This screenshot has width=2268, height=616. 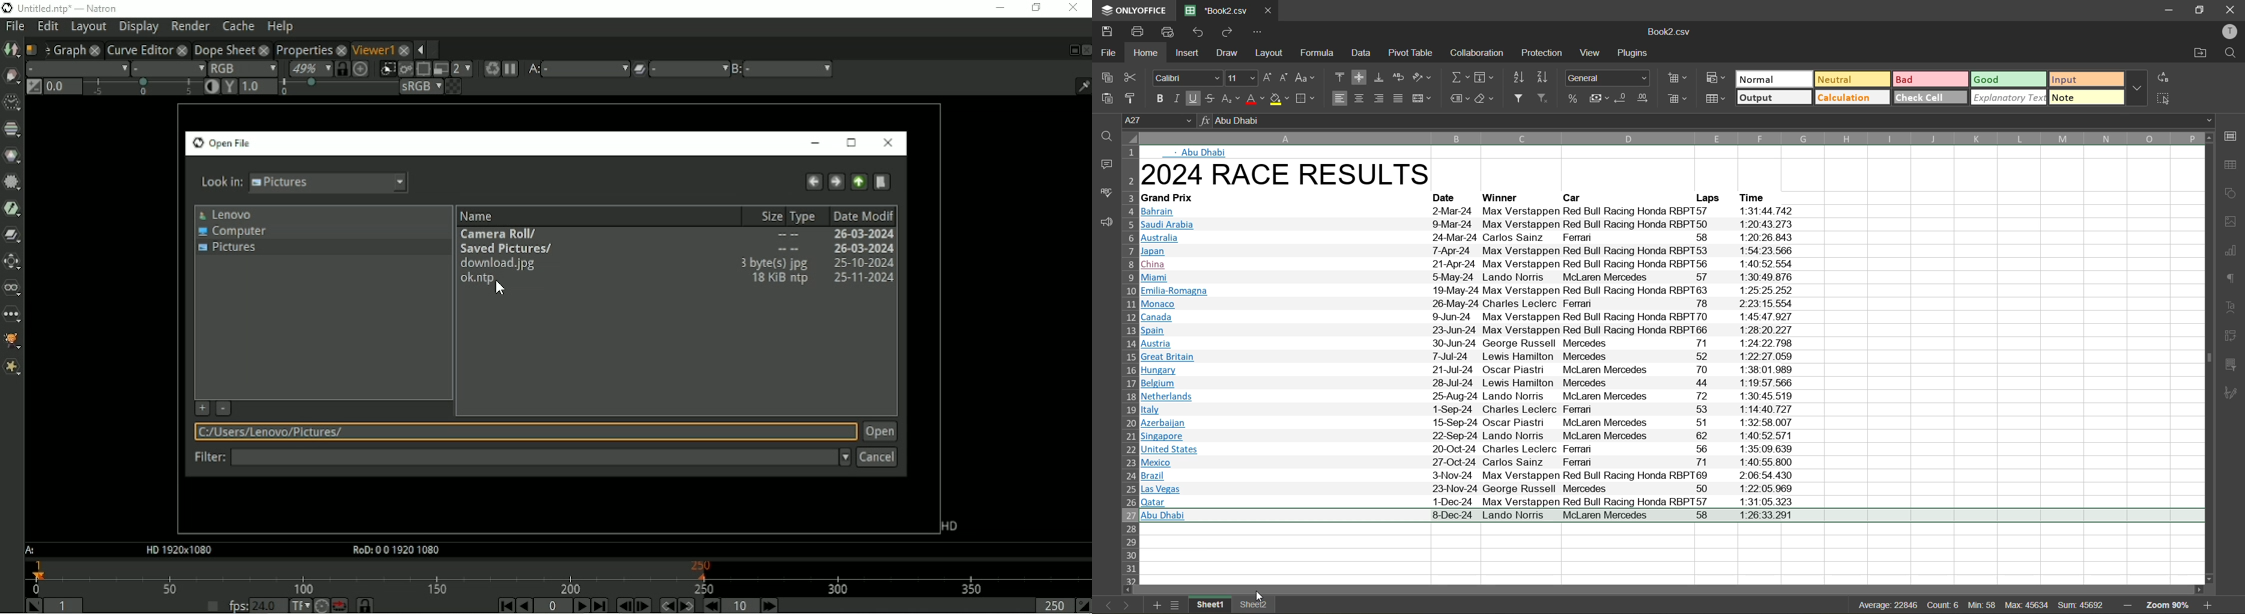 I want to click on align right, so click(x=1382, y=99).